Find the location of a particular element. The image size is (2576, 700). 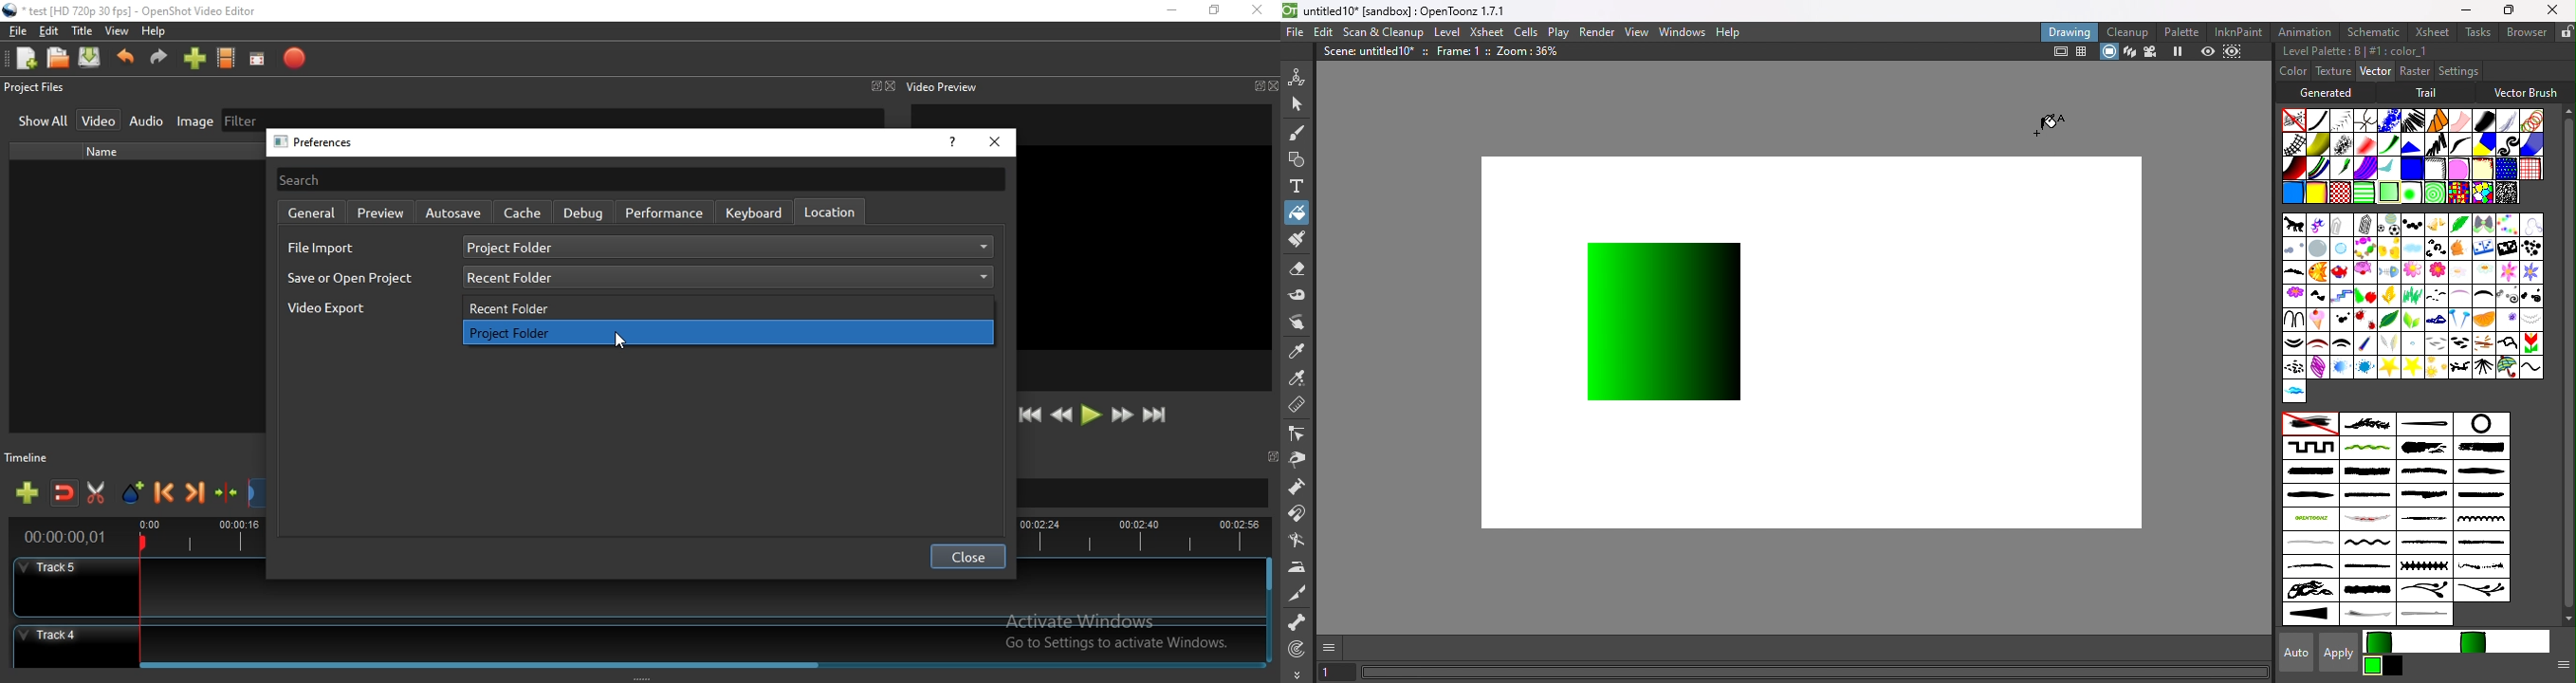

dots is located at coordinates (2342, 320).